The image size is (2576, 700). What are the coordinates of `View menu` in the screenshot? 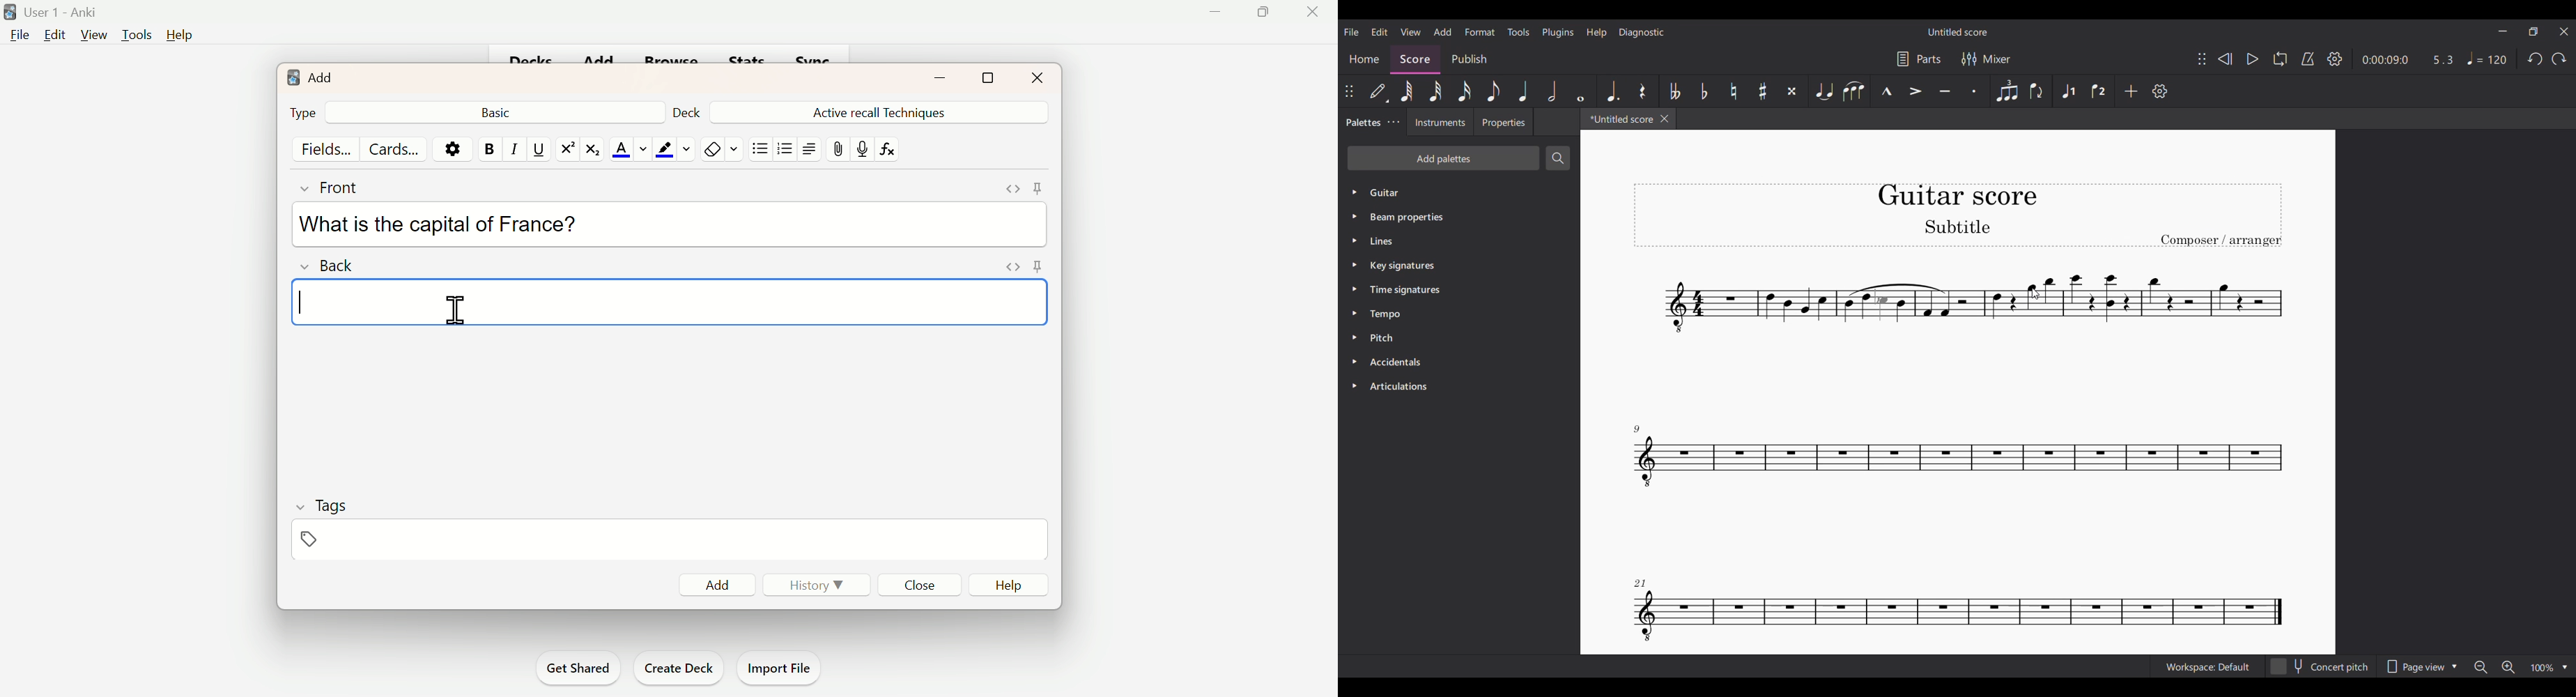 It's located at (1411, 32).